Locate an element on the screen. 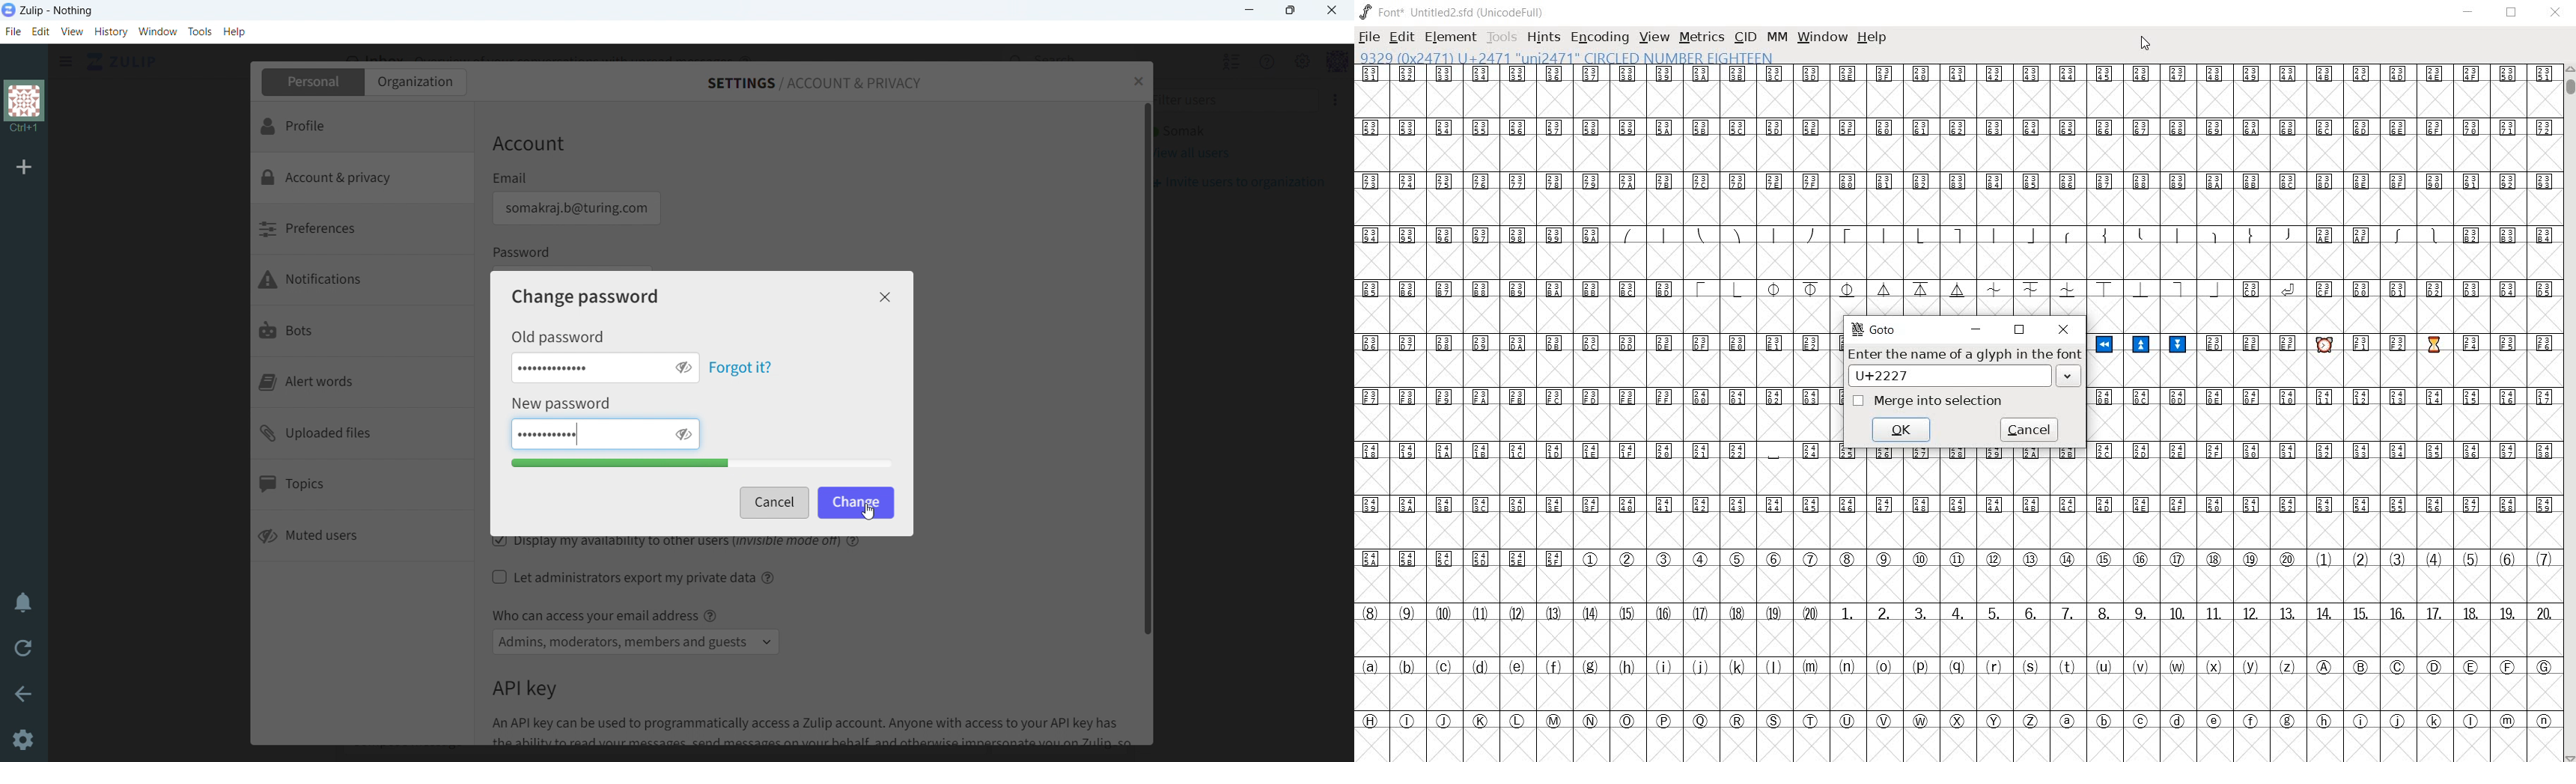  glyph characters is located at coordinates (2321, 386).